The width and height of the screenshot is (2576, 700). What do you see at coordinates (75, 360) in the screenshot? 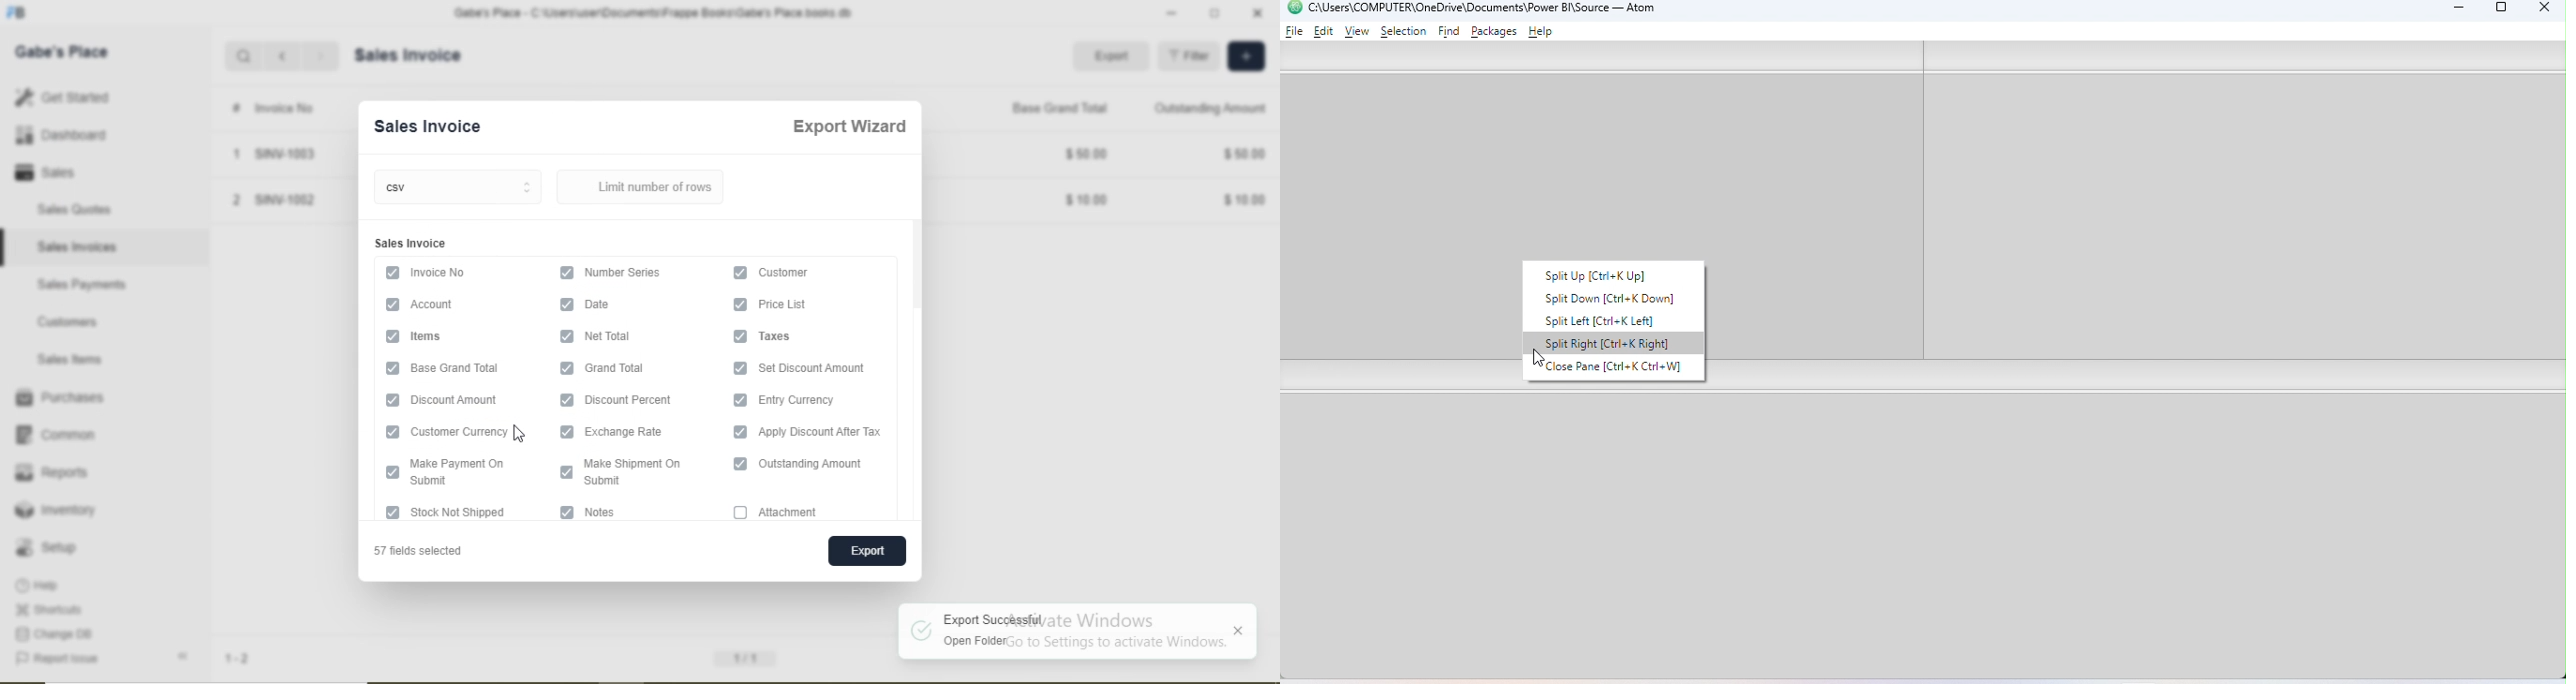
I see `Sales Items` at bounding box center [75, 360].